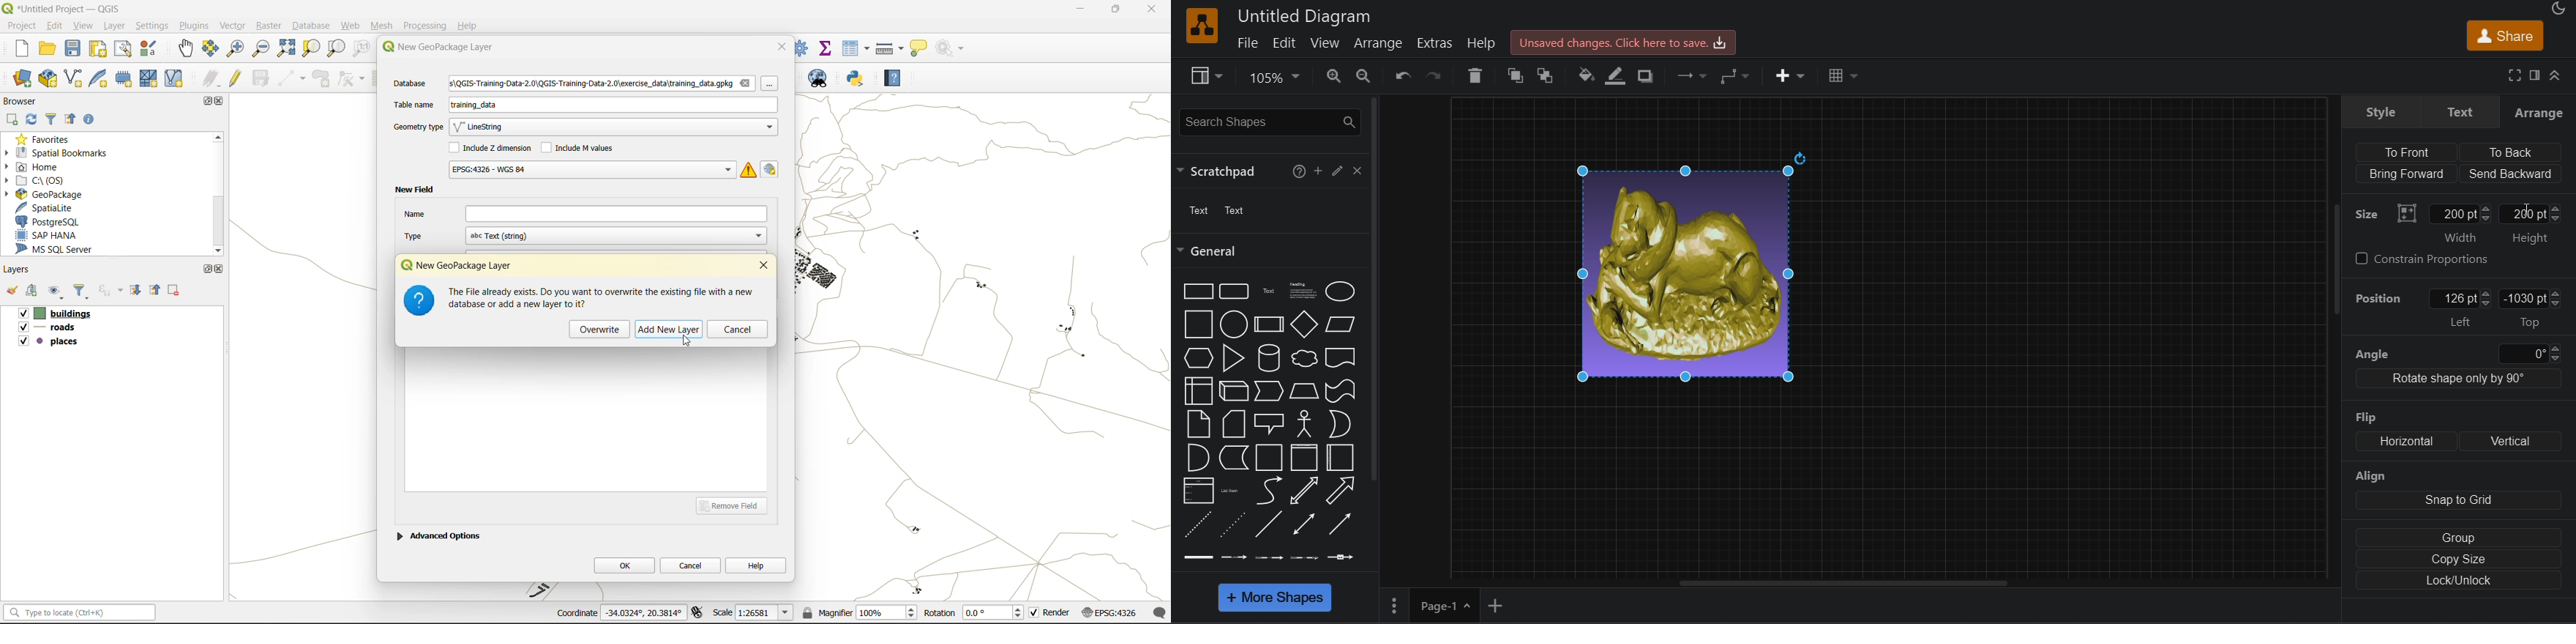 The width and height of the screenshot is (2576, 644). I want to click on zoom full, so click(286, 49).